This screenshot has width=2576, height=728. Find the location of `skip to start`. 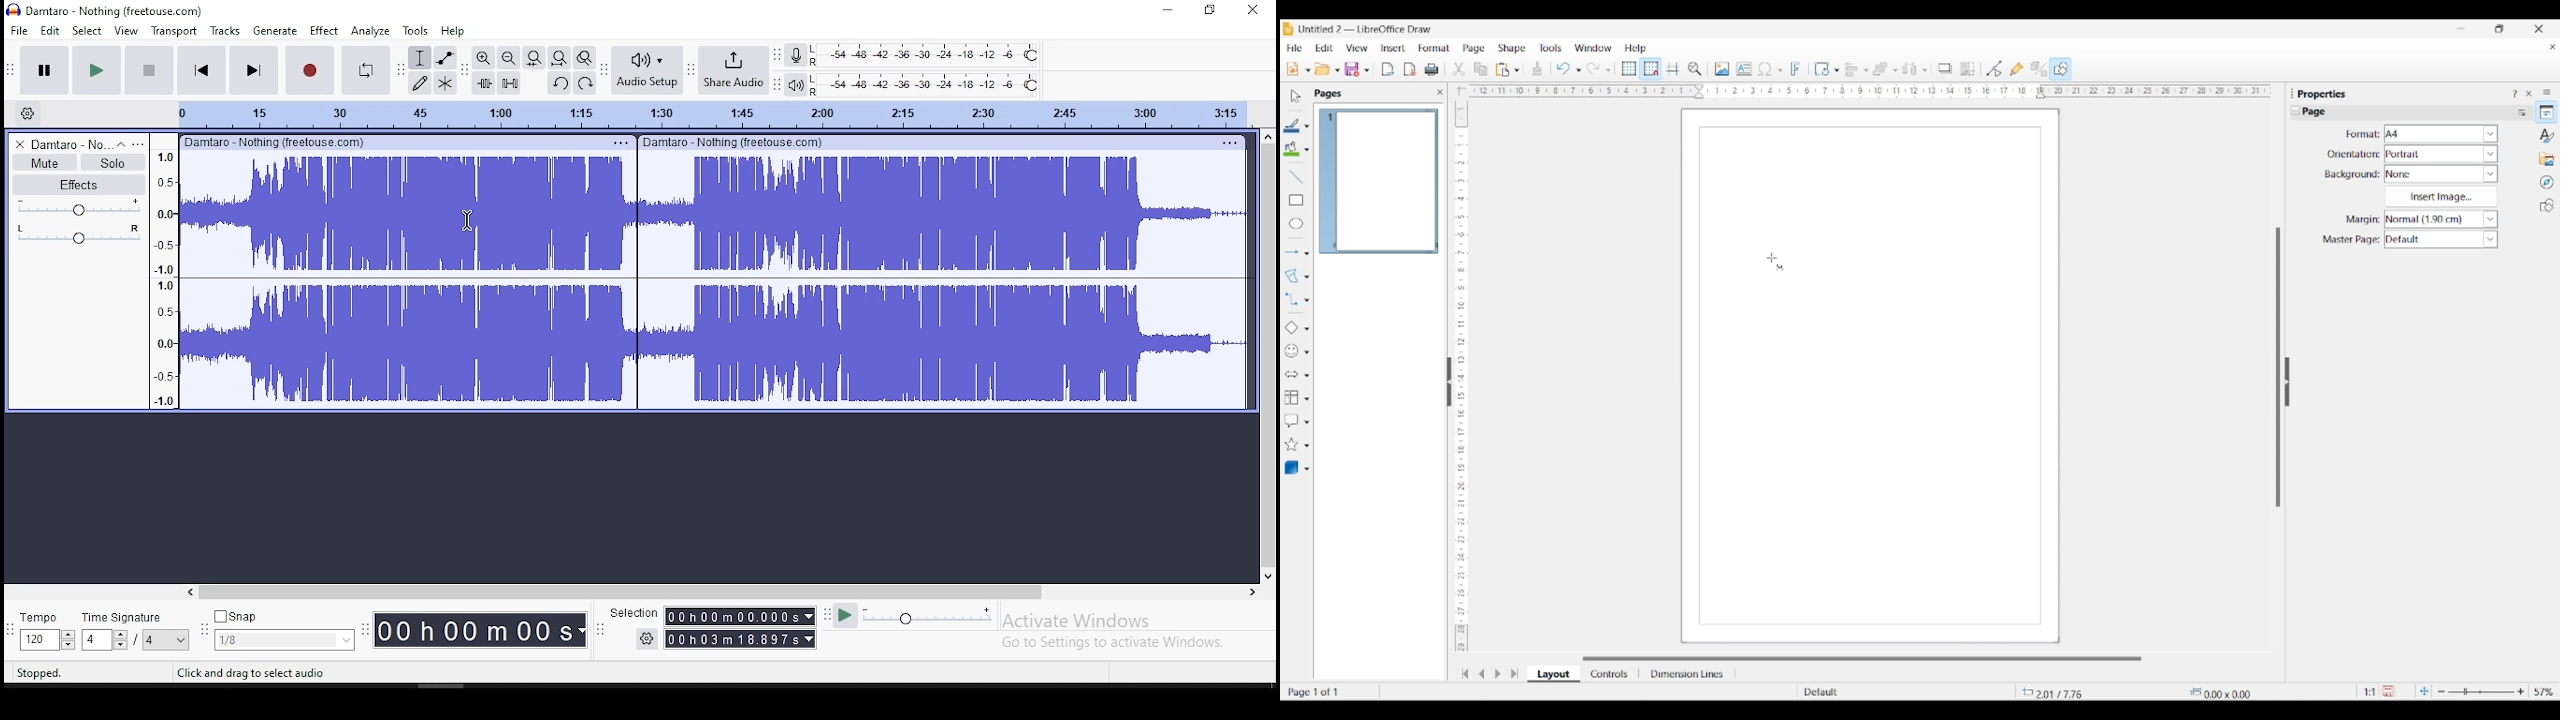

skip to start is located at coordinates (201, 69).